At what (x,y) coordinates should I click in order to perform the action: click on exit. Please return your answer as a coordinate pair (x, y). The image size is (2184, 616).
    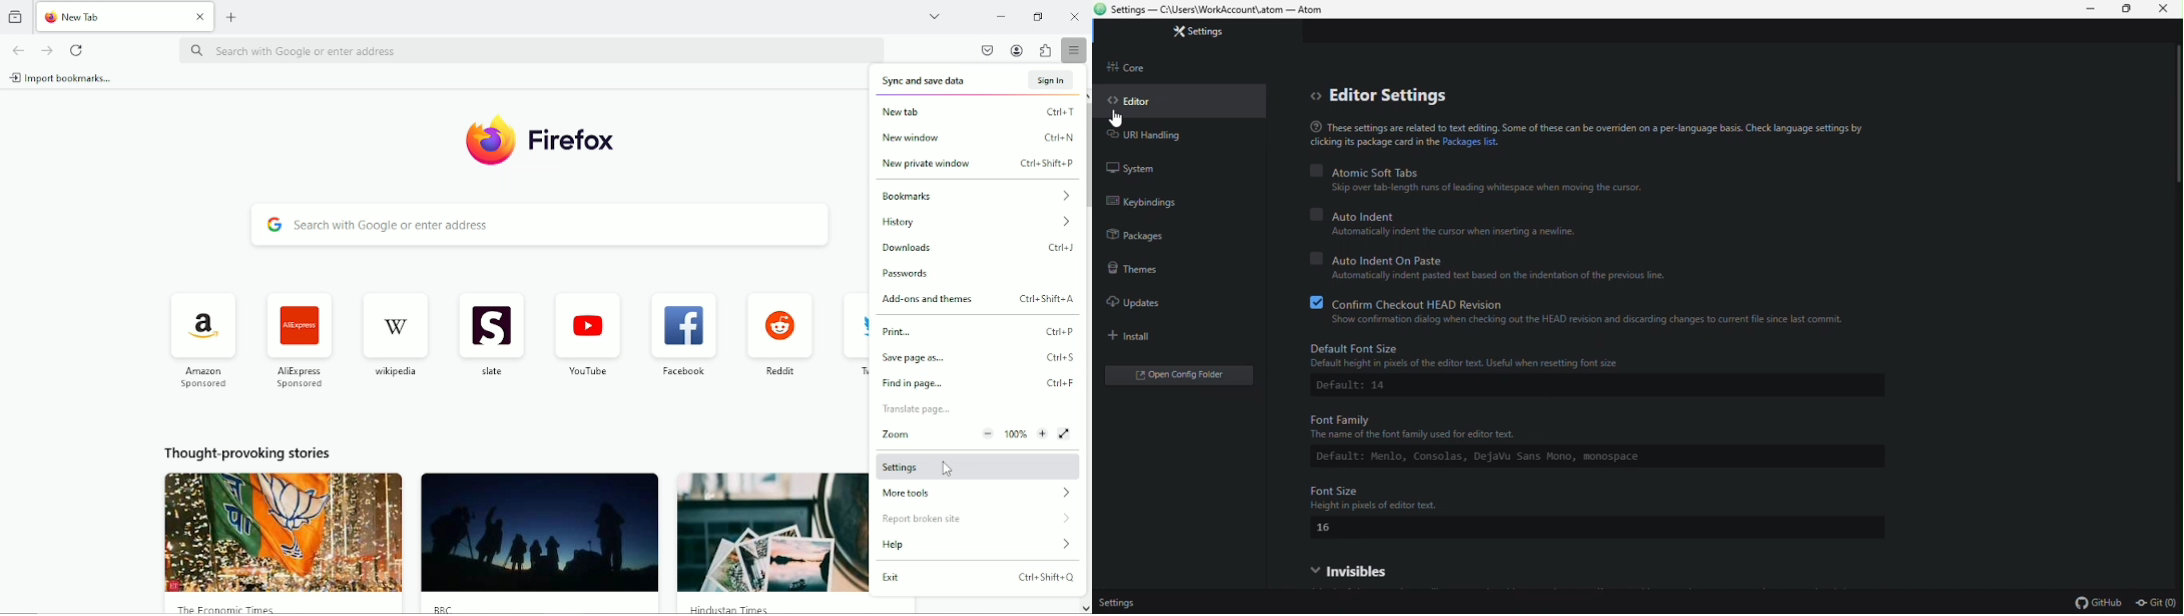
    Looking at the image, I should click on (907, 578).